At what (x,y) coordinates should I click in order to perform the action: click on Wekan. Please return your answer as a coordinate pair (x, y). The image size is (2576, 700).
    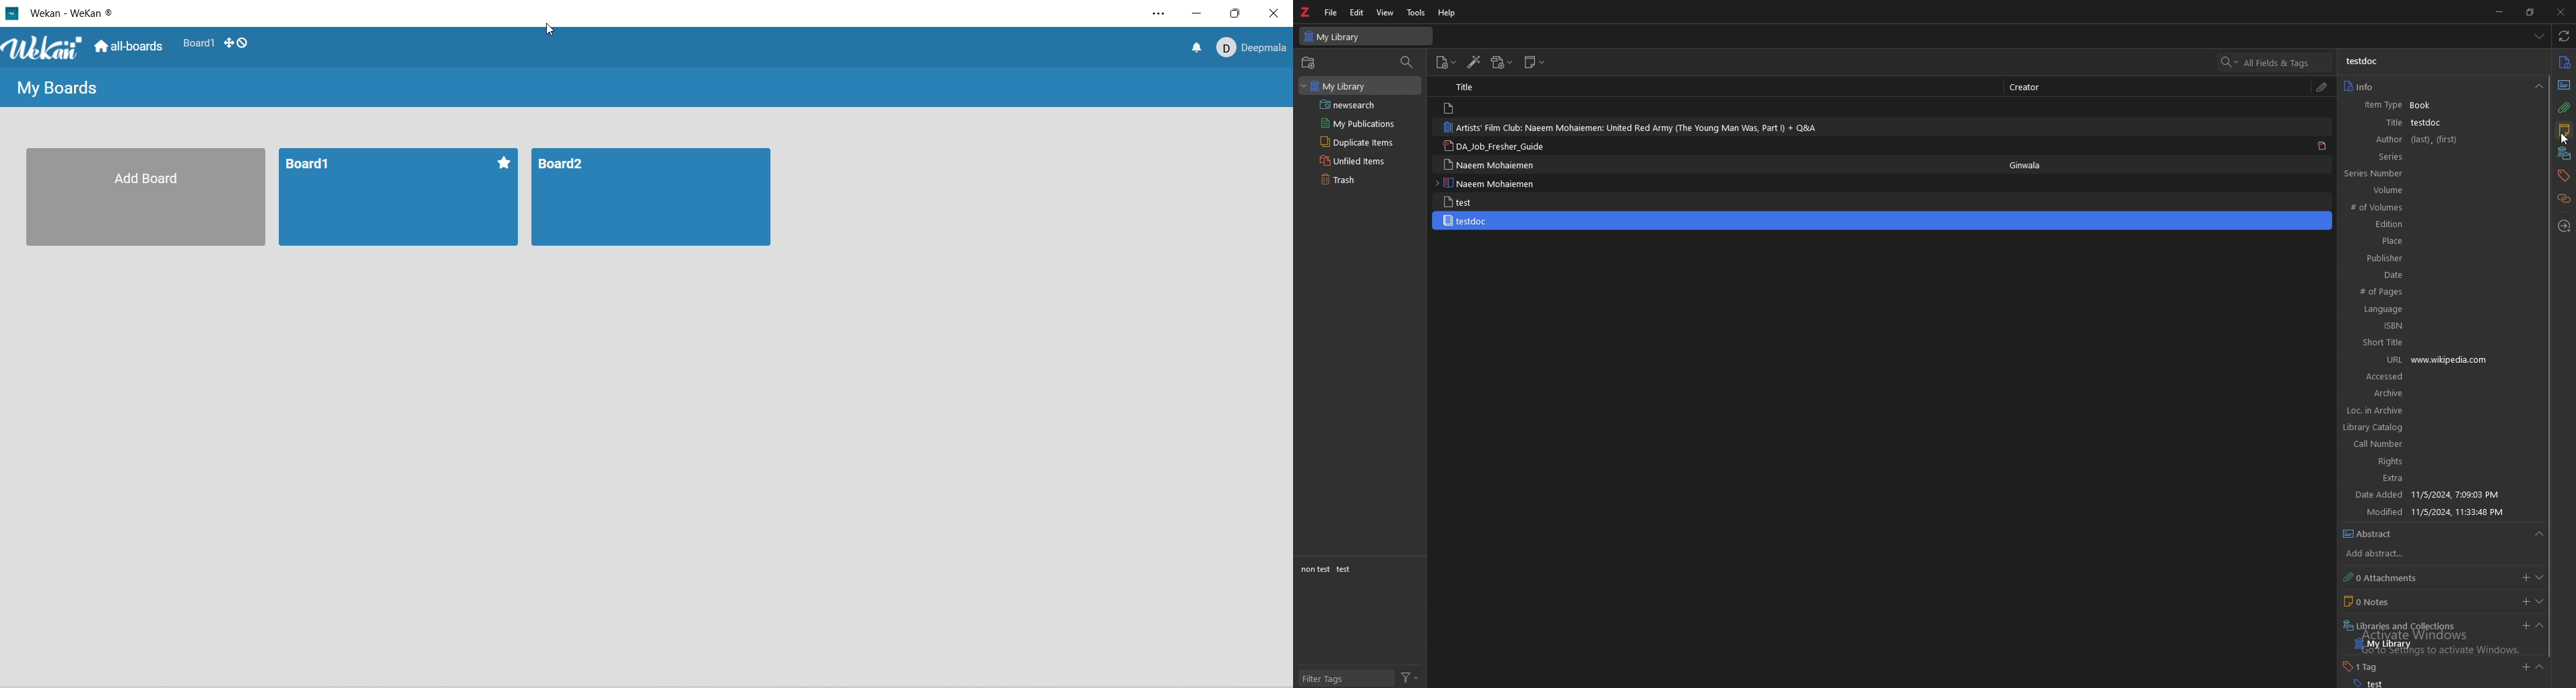
    Looking at the image, I should click on (44, 48).